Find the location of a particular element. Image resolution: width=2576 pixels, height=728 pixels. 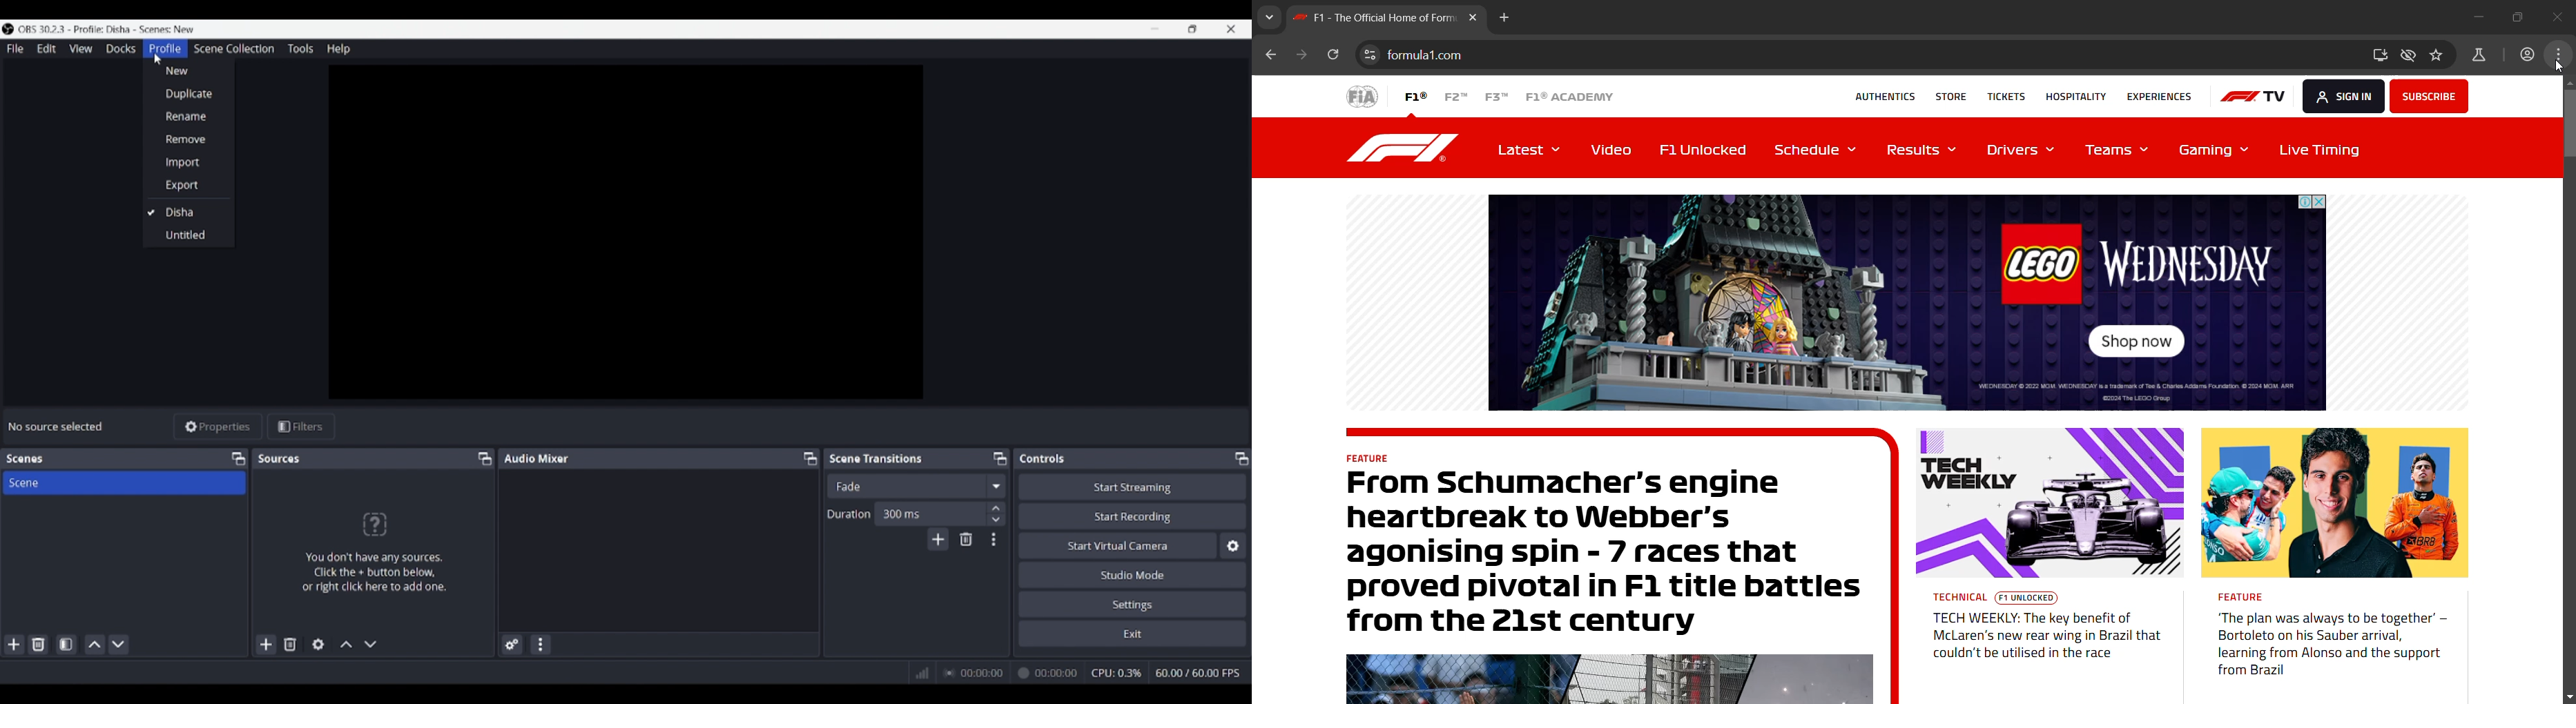

EXPERIENCES is located at coordinates (2158, 94).